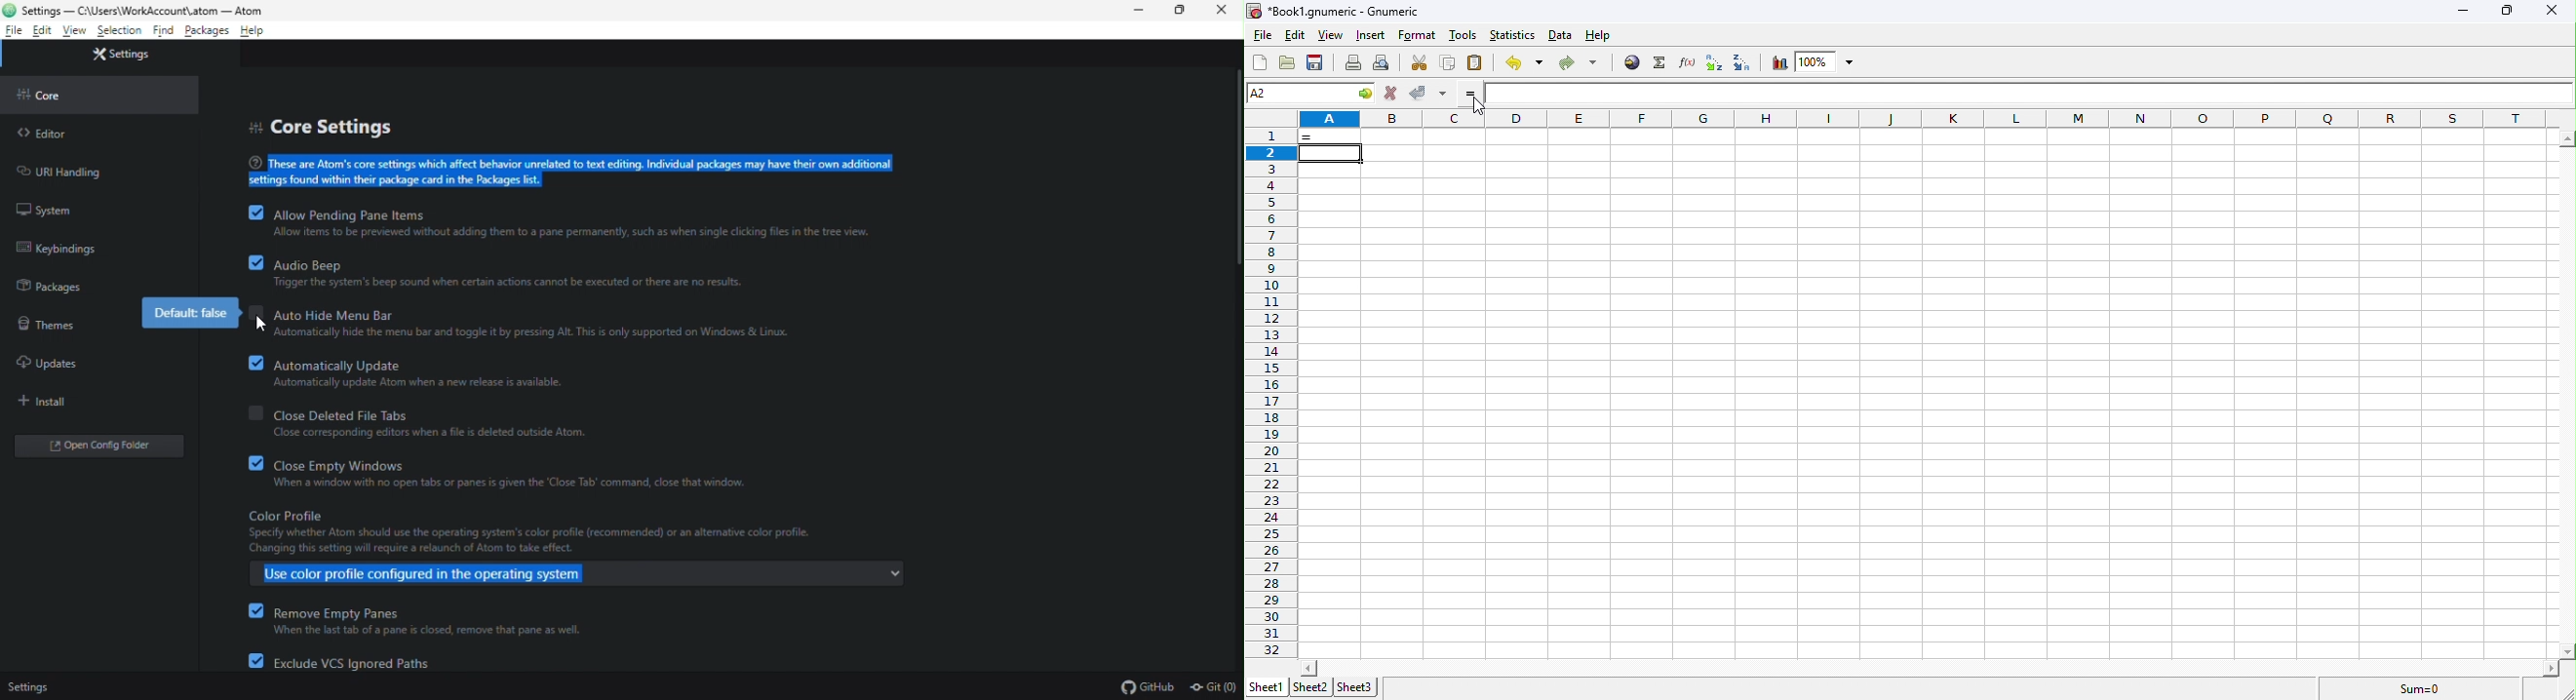 This screenshot has height=700, width=2576. Describe the element at coordinates (1523, 62) in the screenshot. I see `undo` at that location.